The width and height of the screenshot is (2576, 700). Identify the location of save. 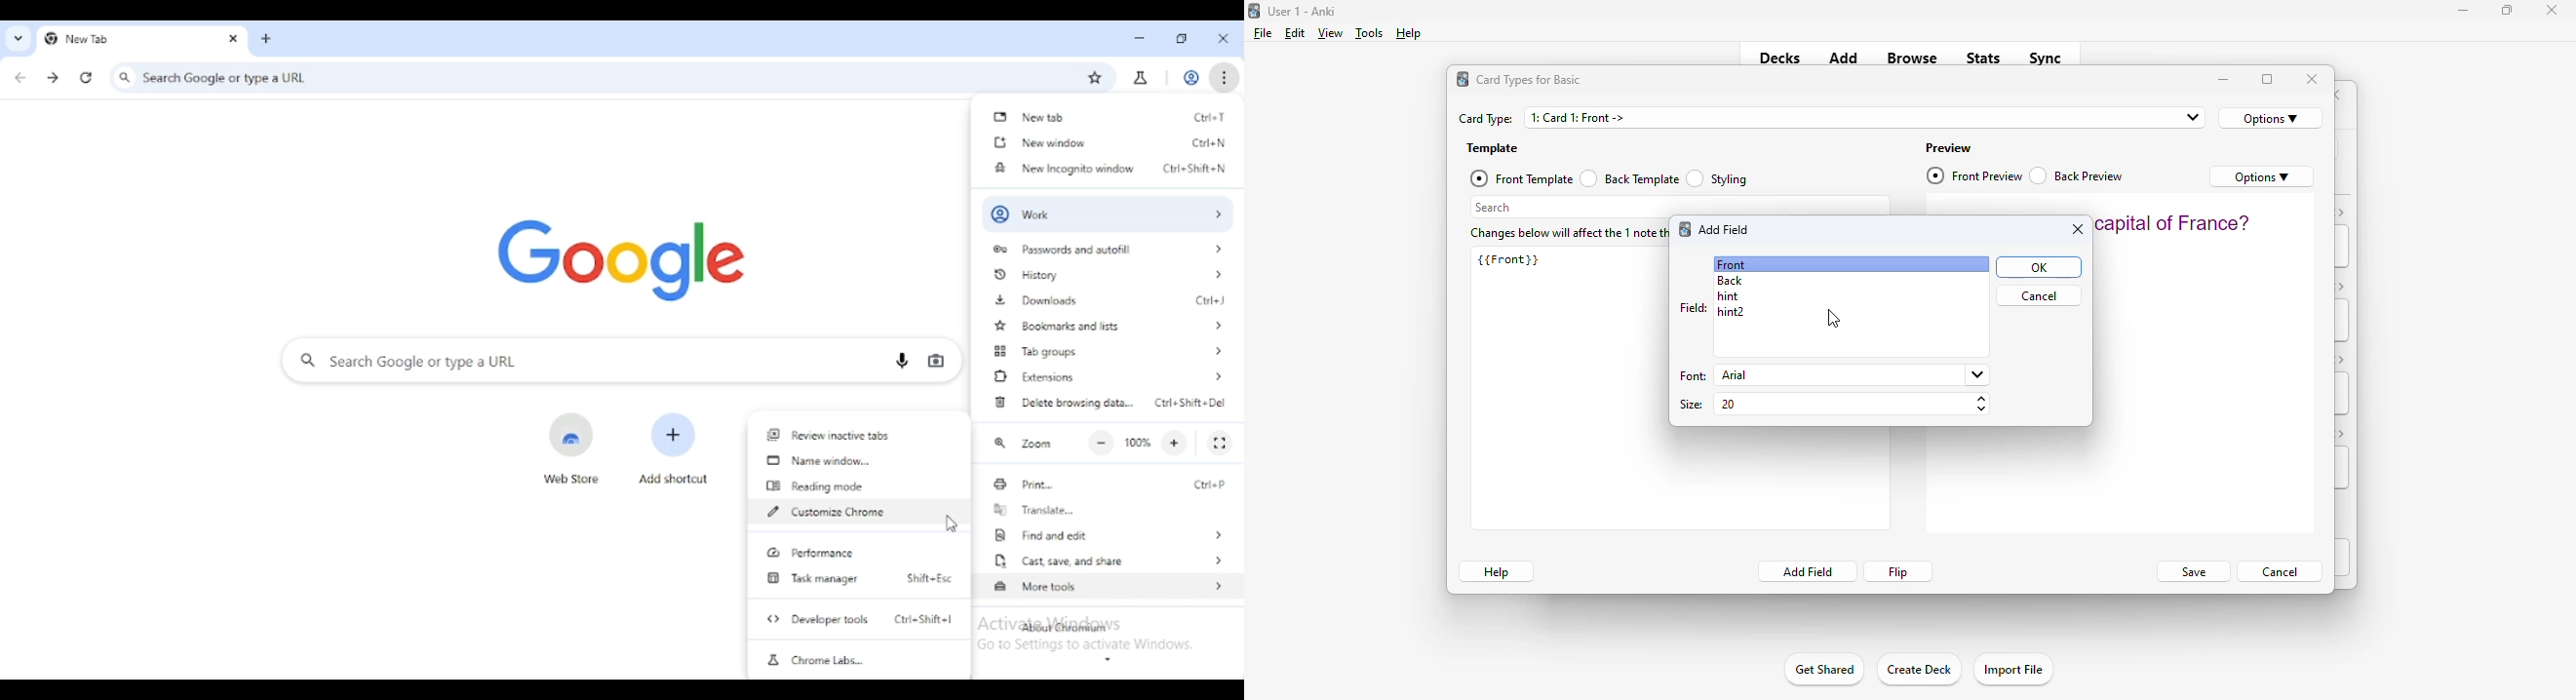
(2192, 572).